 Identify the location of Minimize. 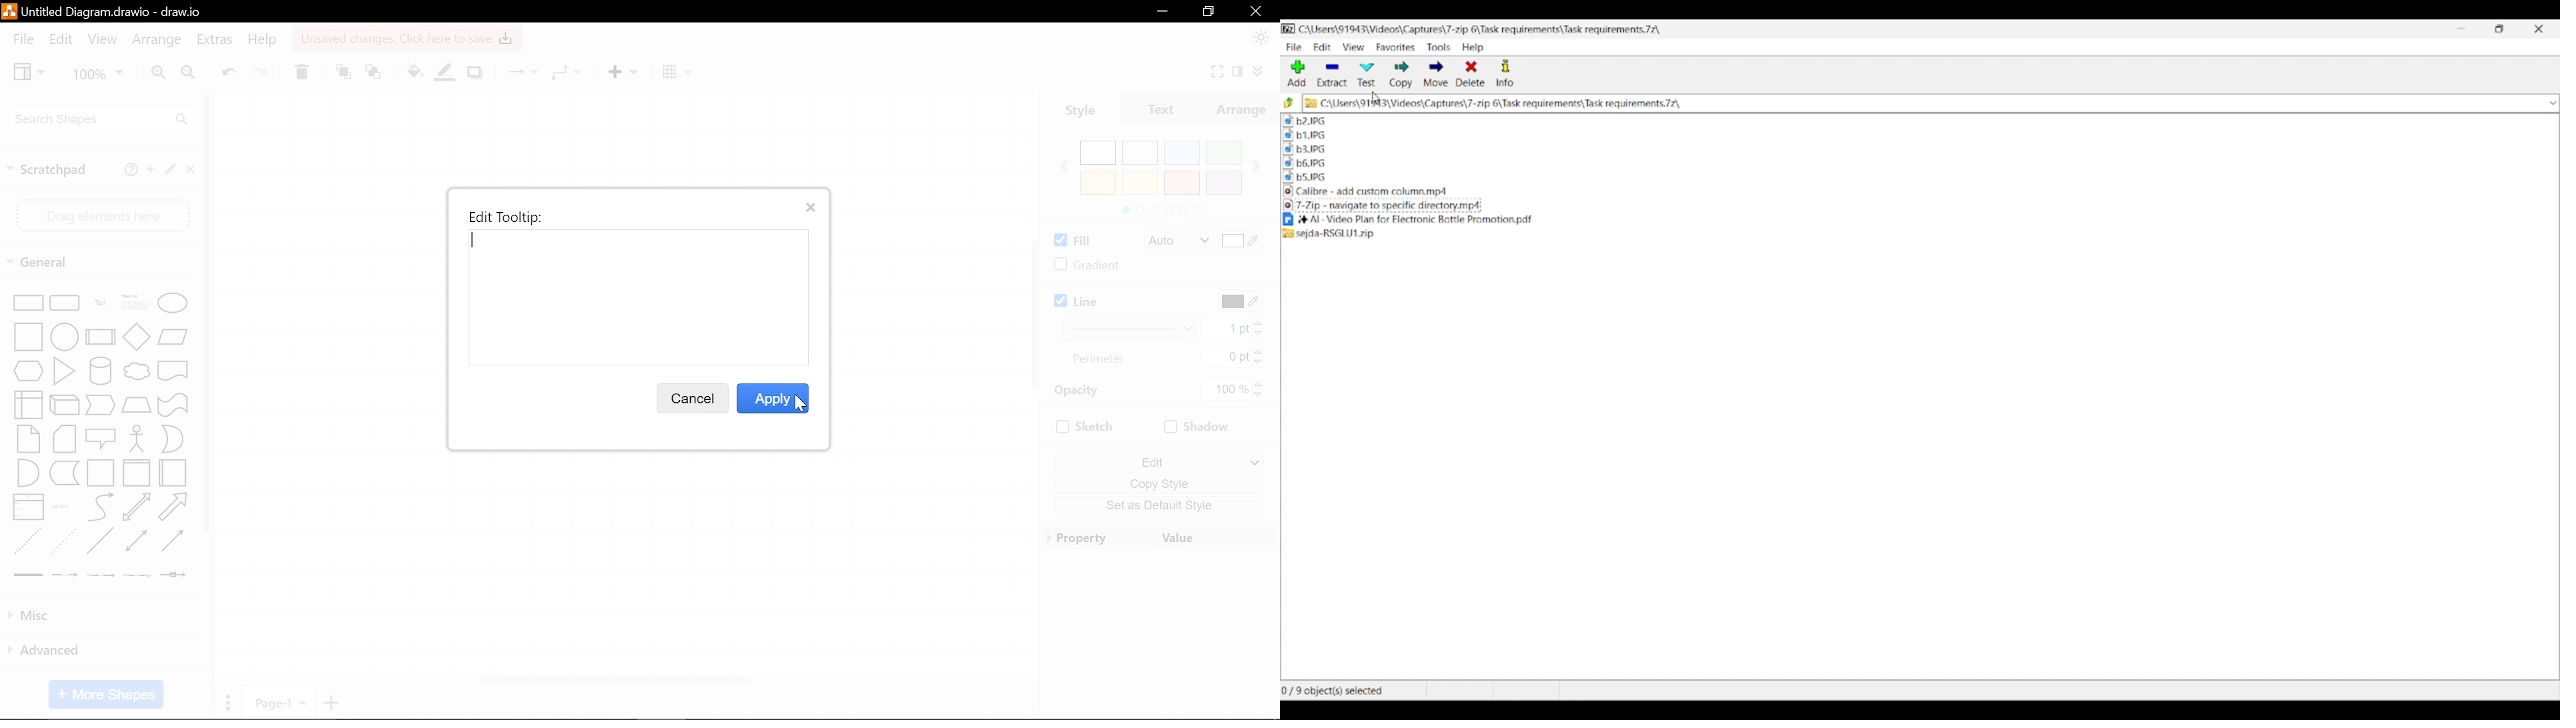
(2461, 29).